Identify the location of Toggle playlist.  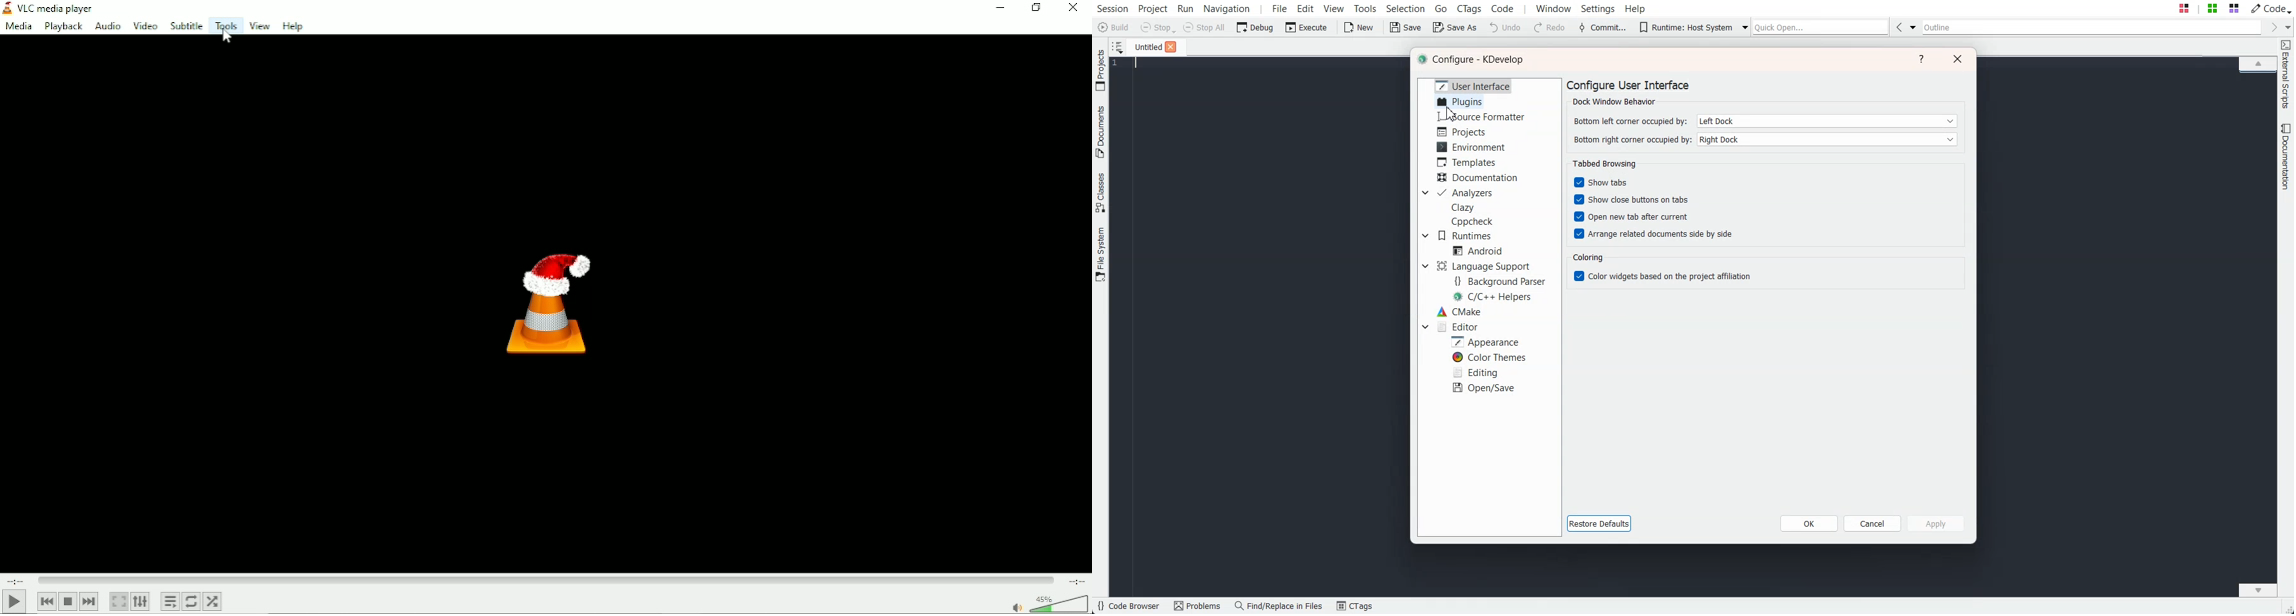
(169, 600).